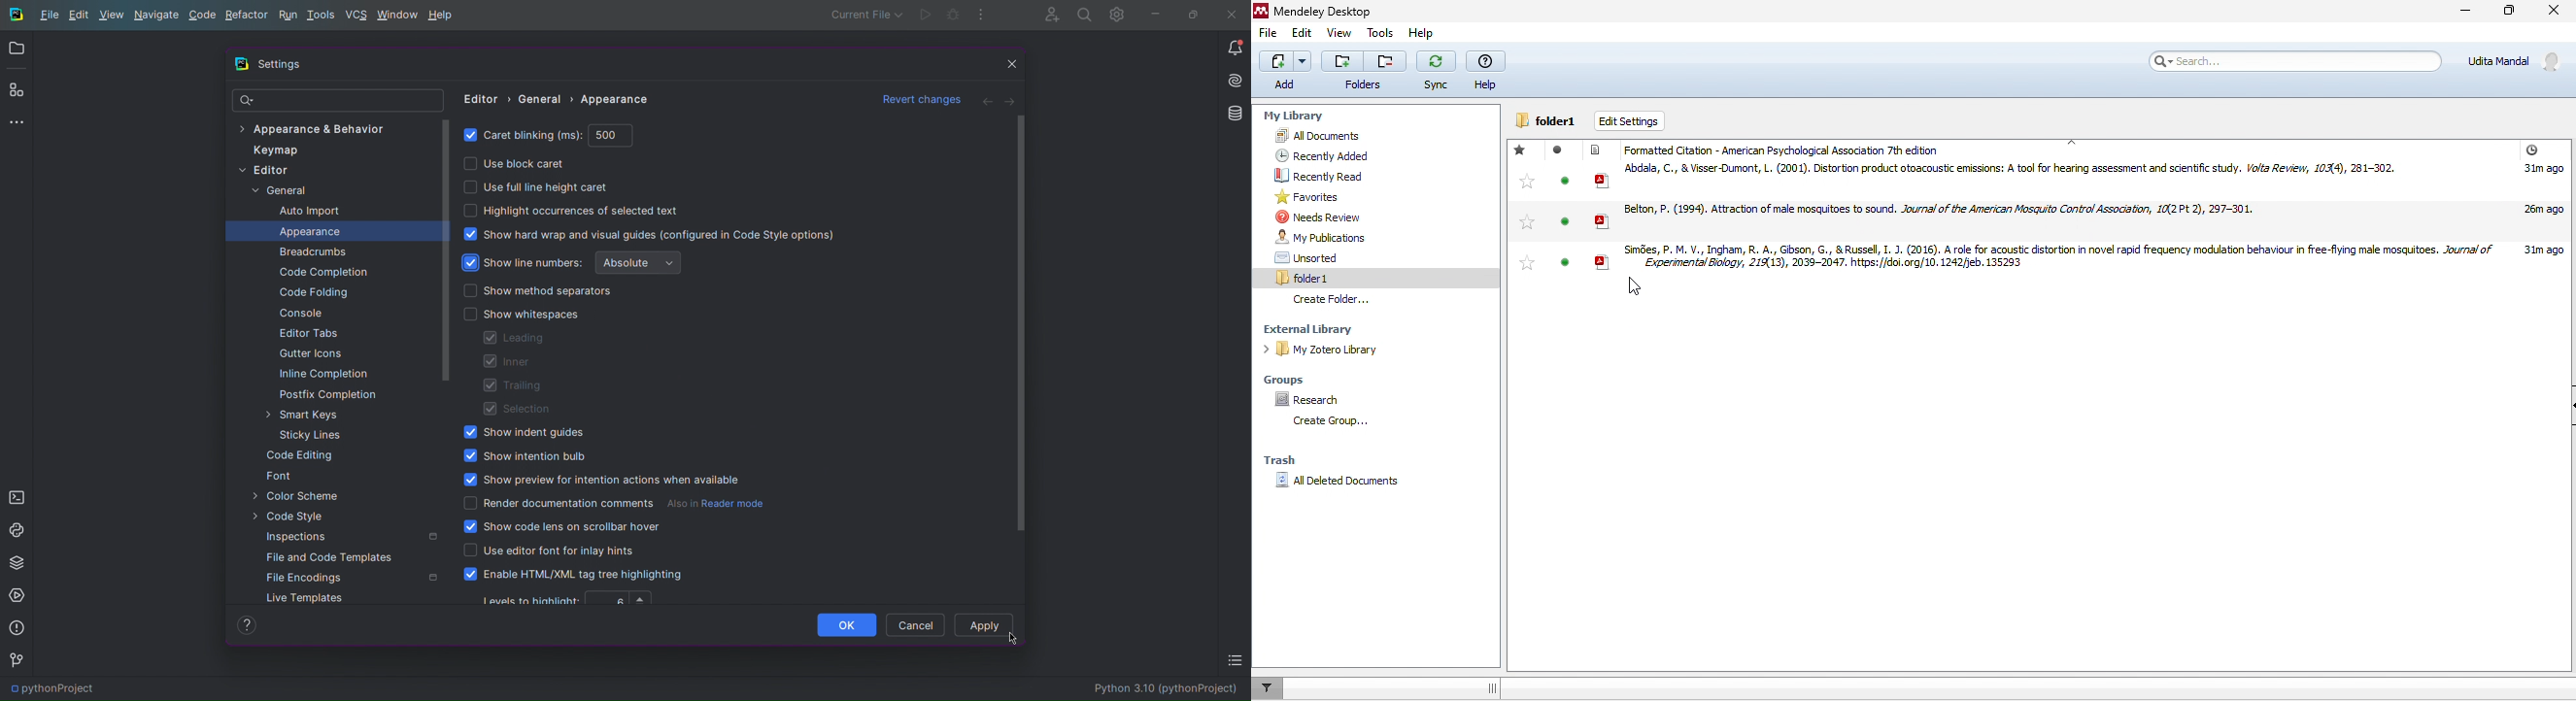 Image resolution: width=2576 pixels, height=728 pixels. What do you see at coordinates (1283, 458) in the screenshot?
I see `trash` at bounding box center [1283, 458].